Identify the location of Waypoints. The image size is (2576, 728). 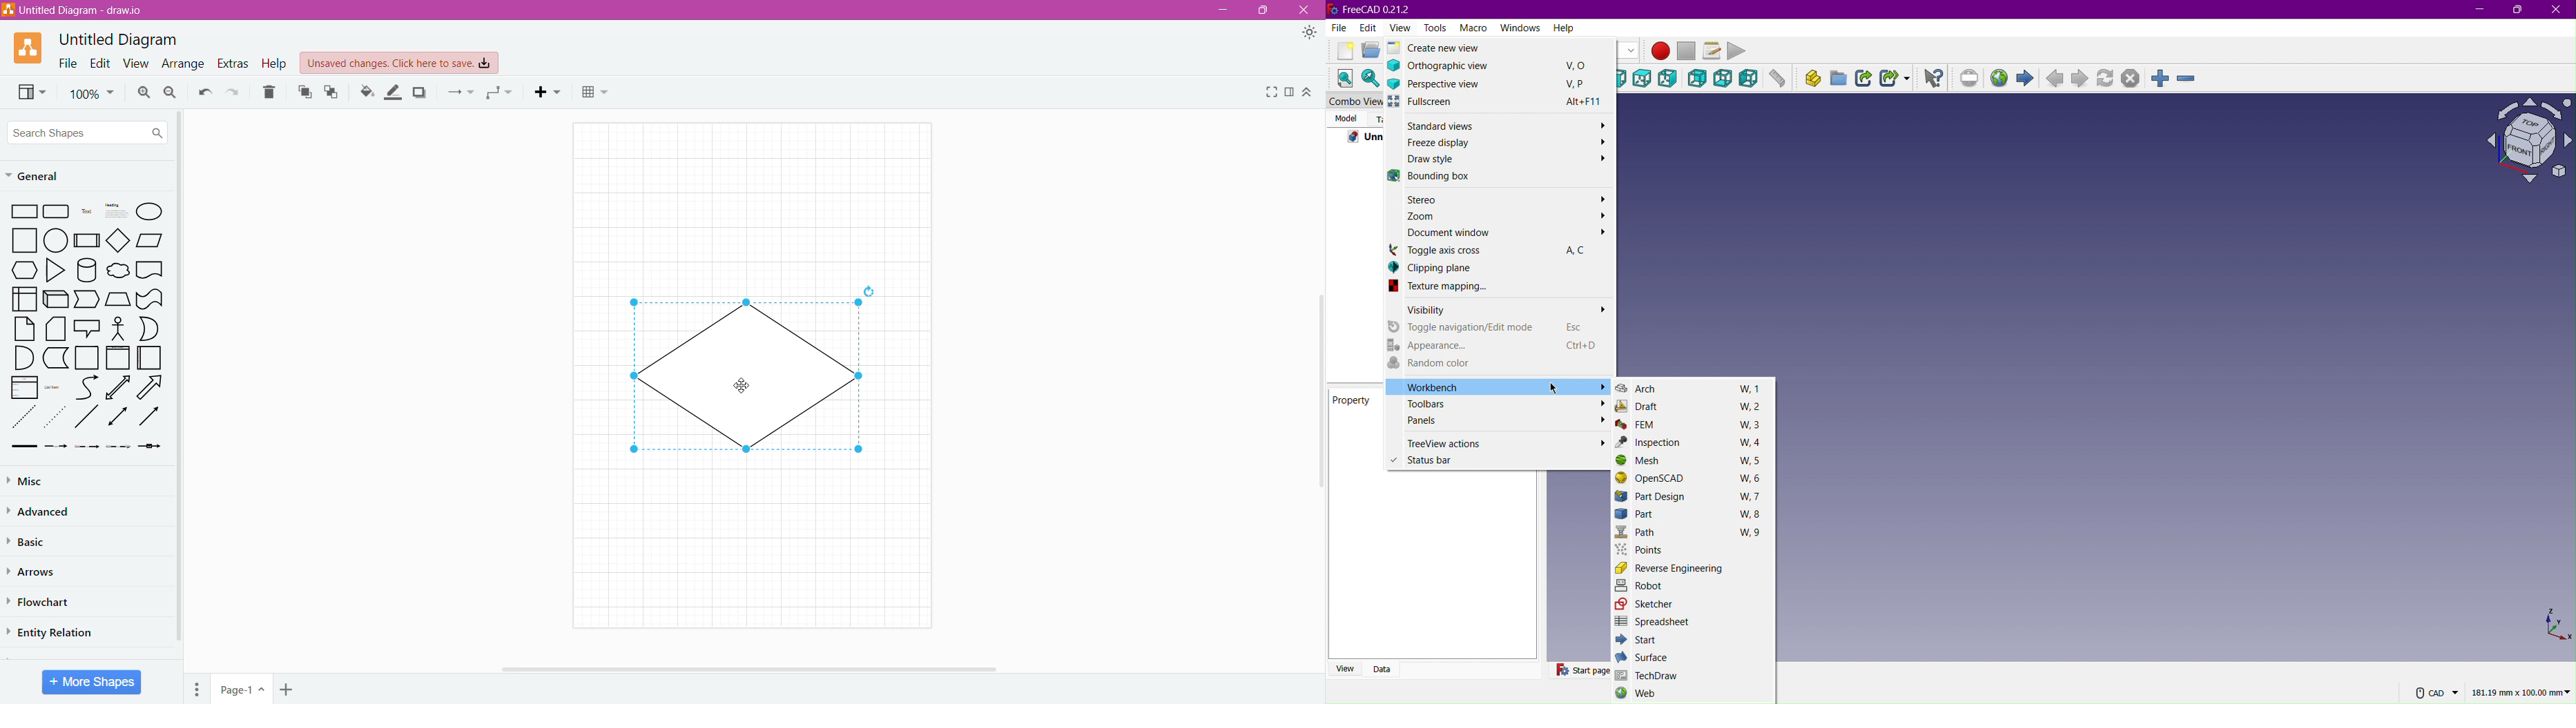
(501, 94).